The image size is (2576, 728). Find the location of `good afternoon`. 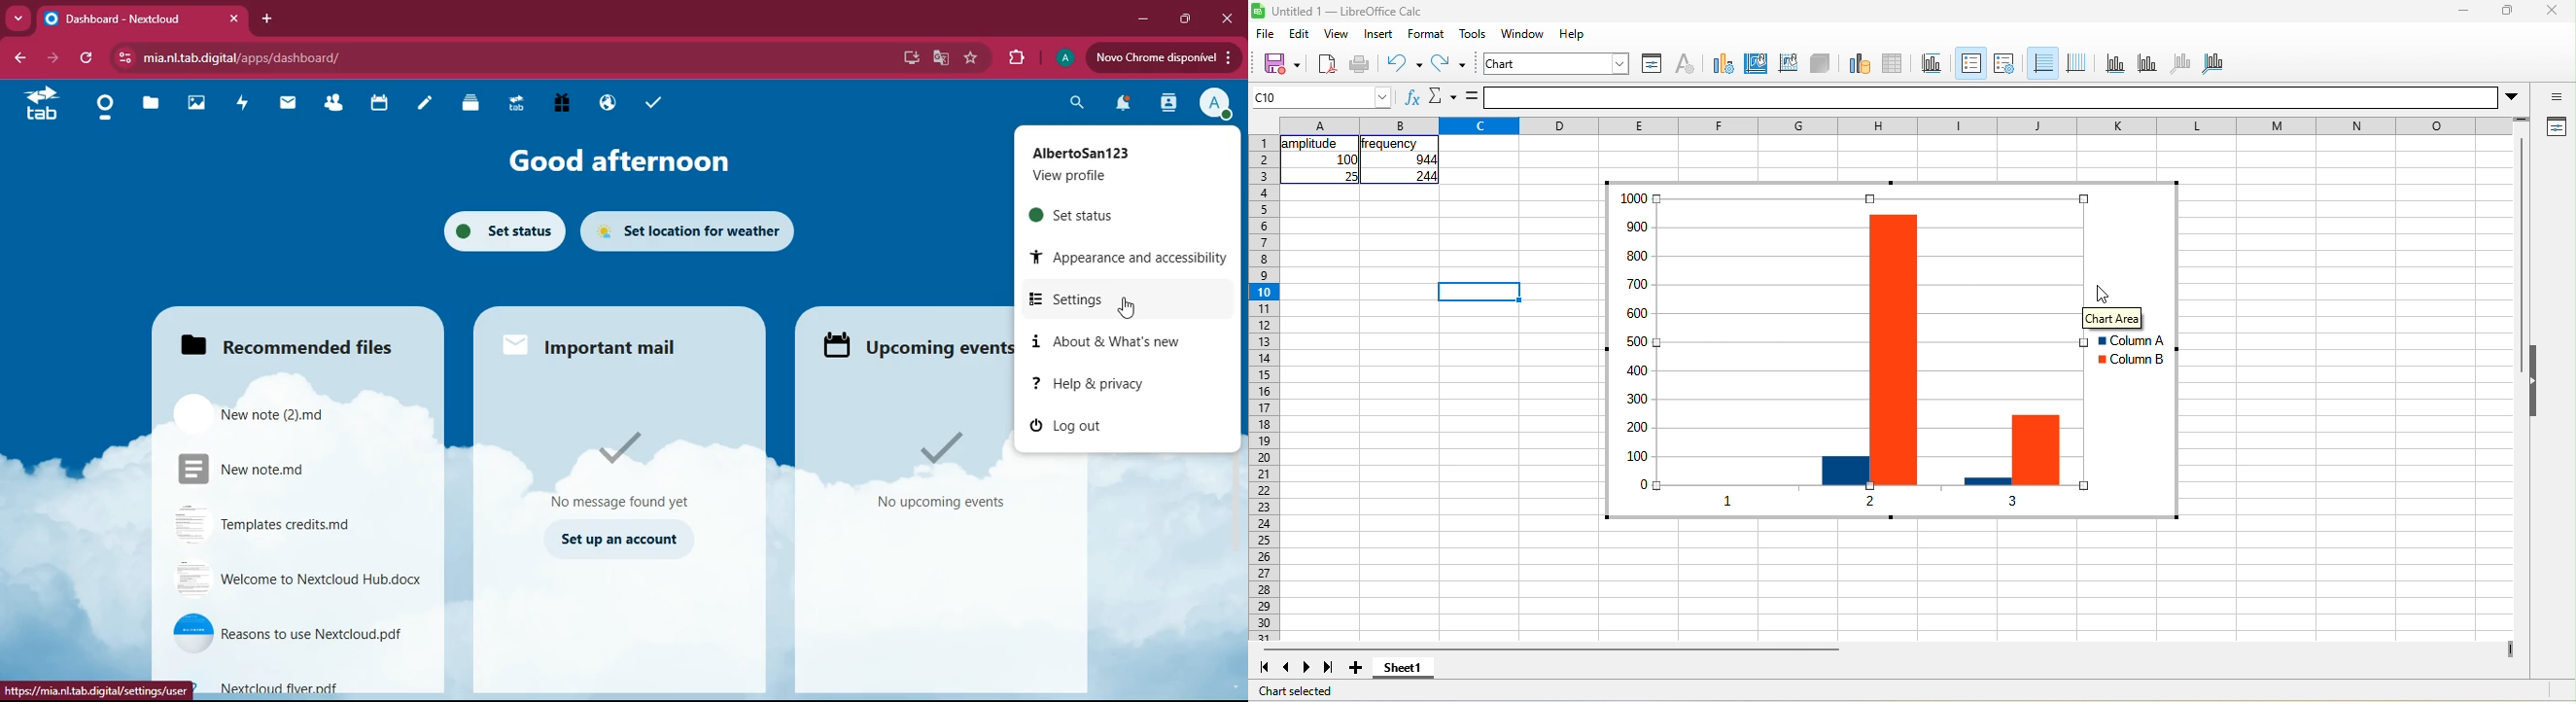

good afternoon is located at coordinates (648, 163).